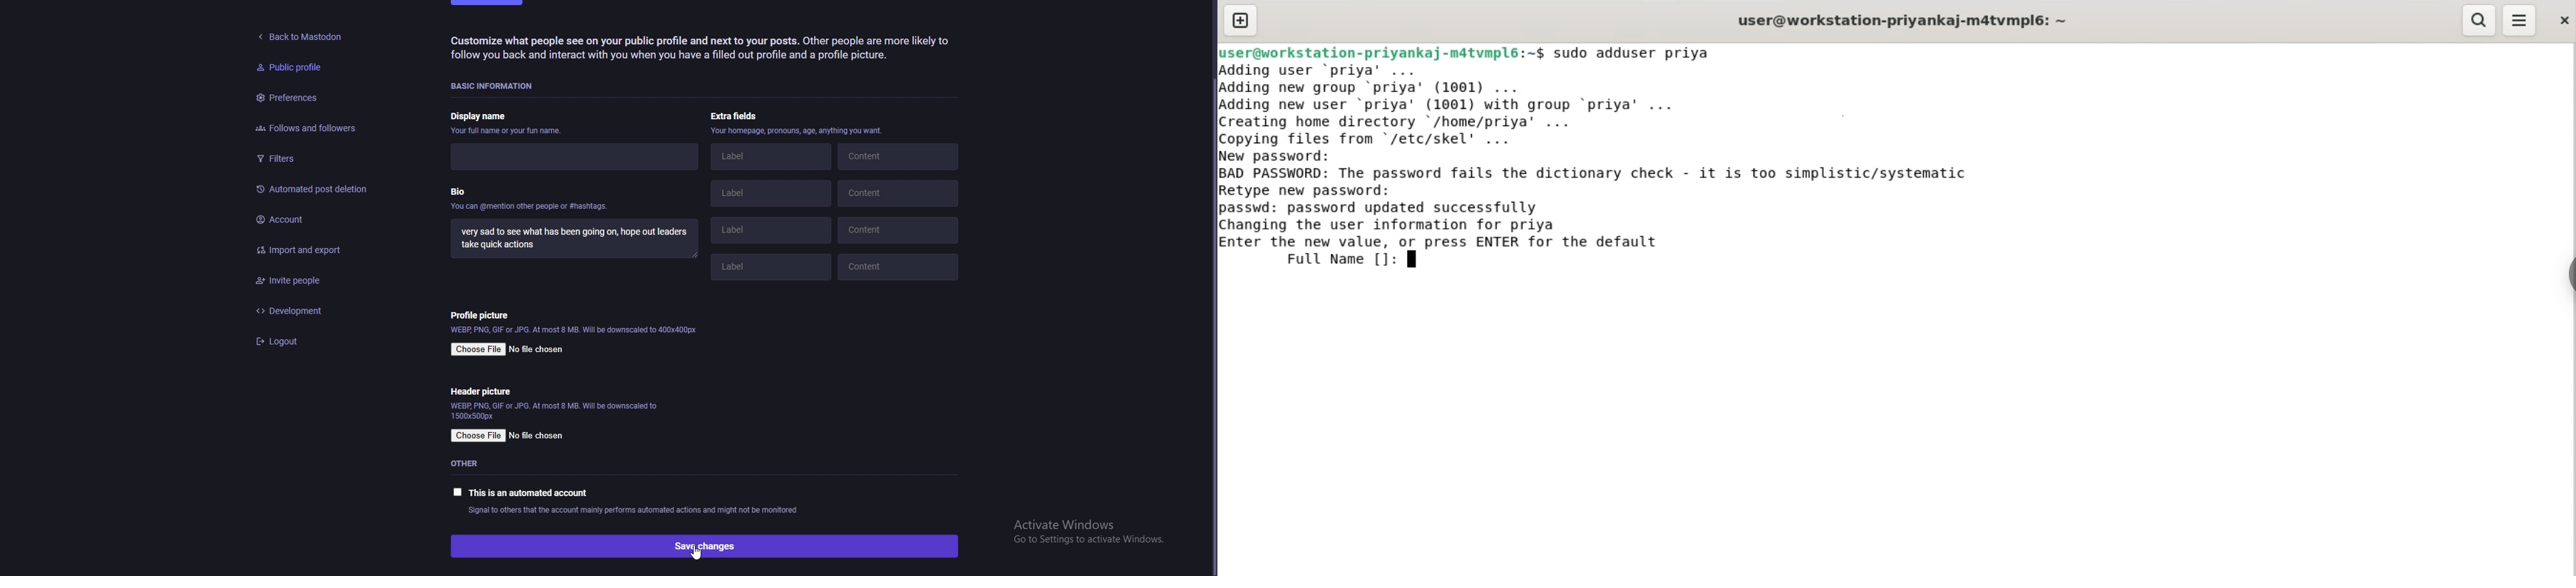 This screenshot has height=588, width=2576. Describe the element at coordinates (321, 281) in the screenshot. I see `Invite people` at that location.